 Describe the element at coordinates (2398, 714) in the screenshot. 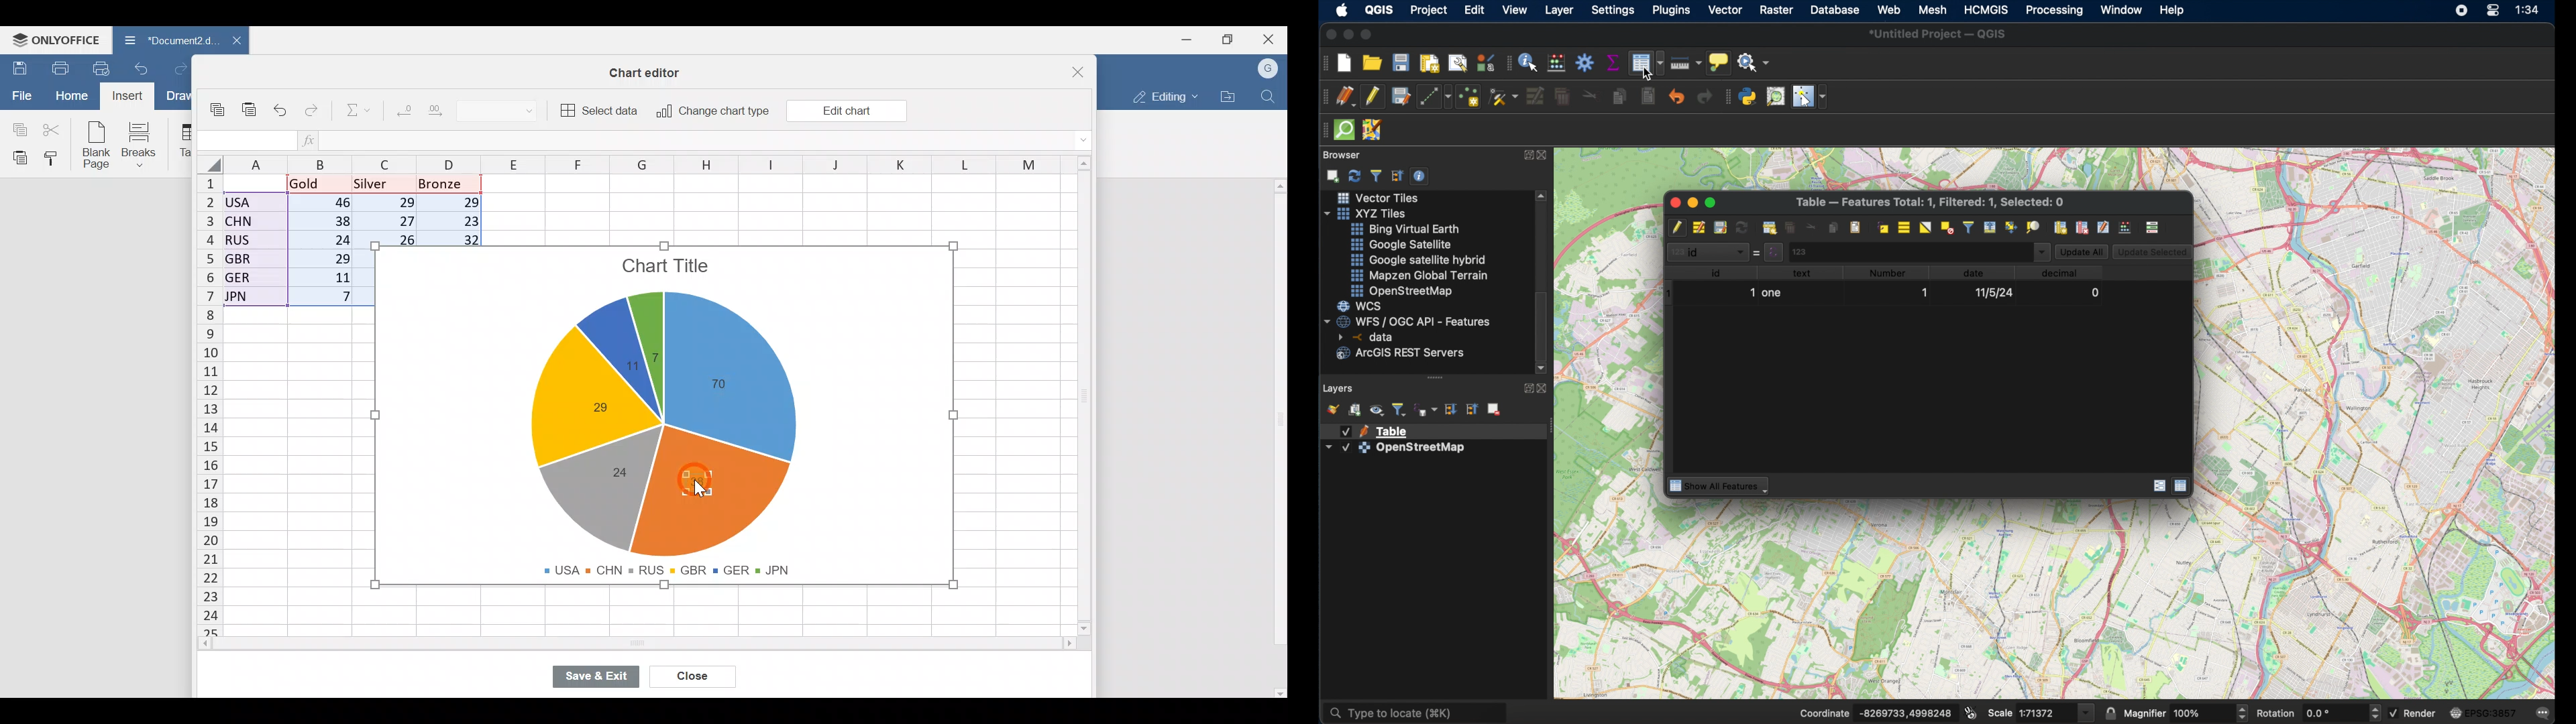

I see `checked box` at that location.